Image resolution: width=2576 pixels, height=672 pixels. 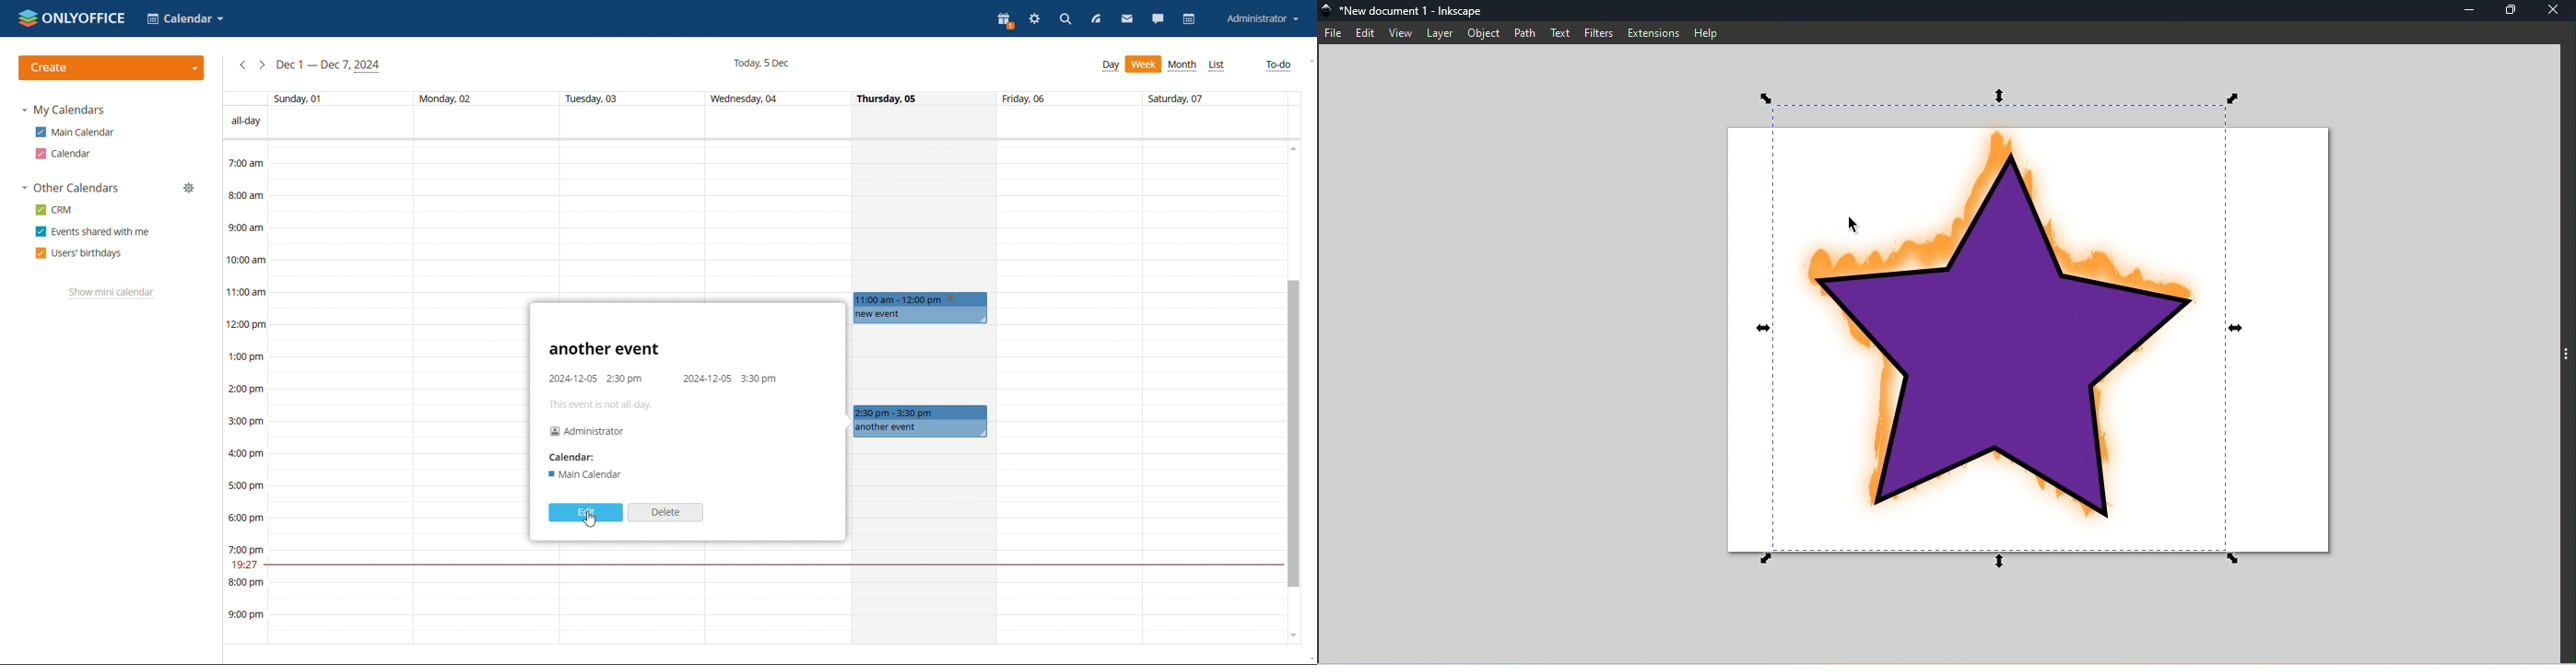 I want to click on Edit, so click(x=1368, y=34).